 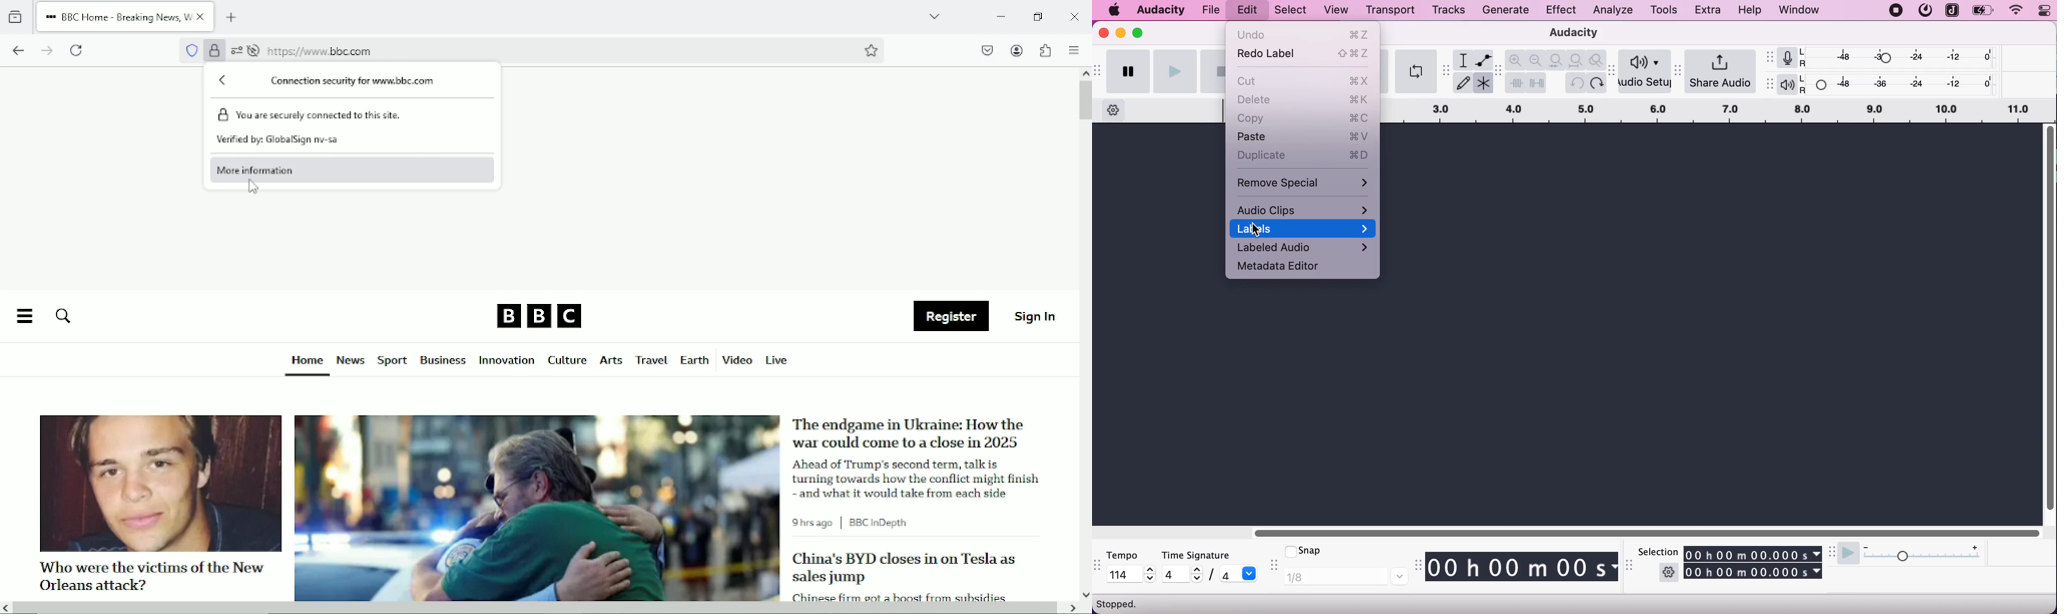 I want to click on BBC Home - Breaking News, W, so click(x=117, y=15).